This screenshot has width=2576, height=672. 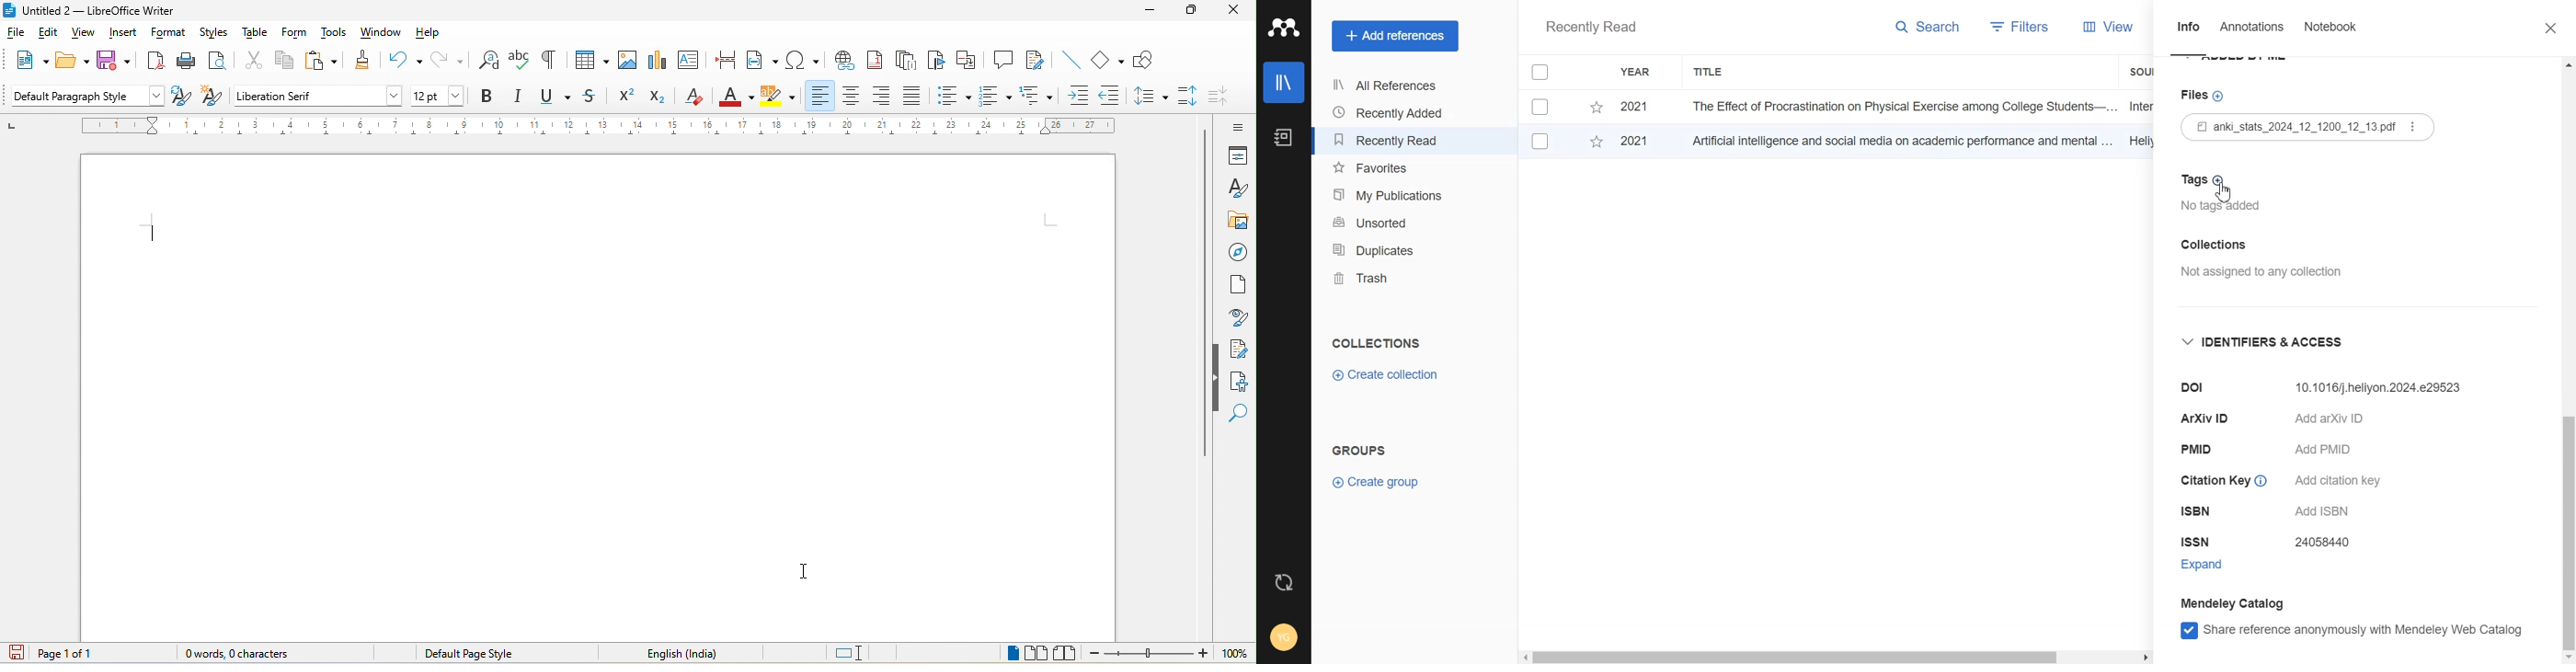 What do you see at coordinates (525, 64) in the screenshot?
I see `spelling` at bounding box center [525, 64].